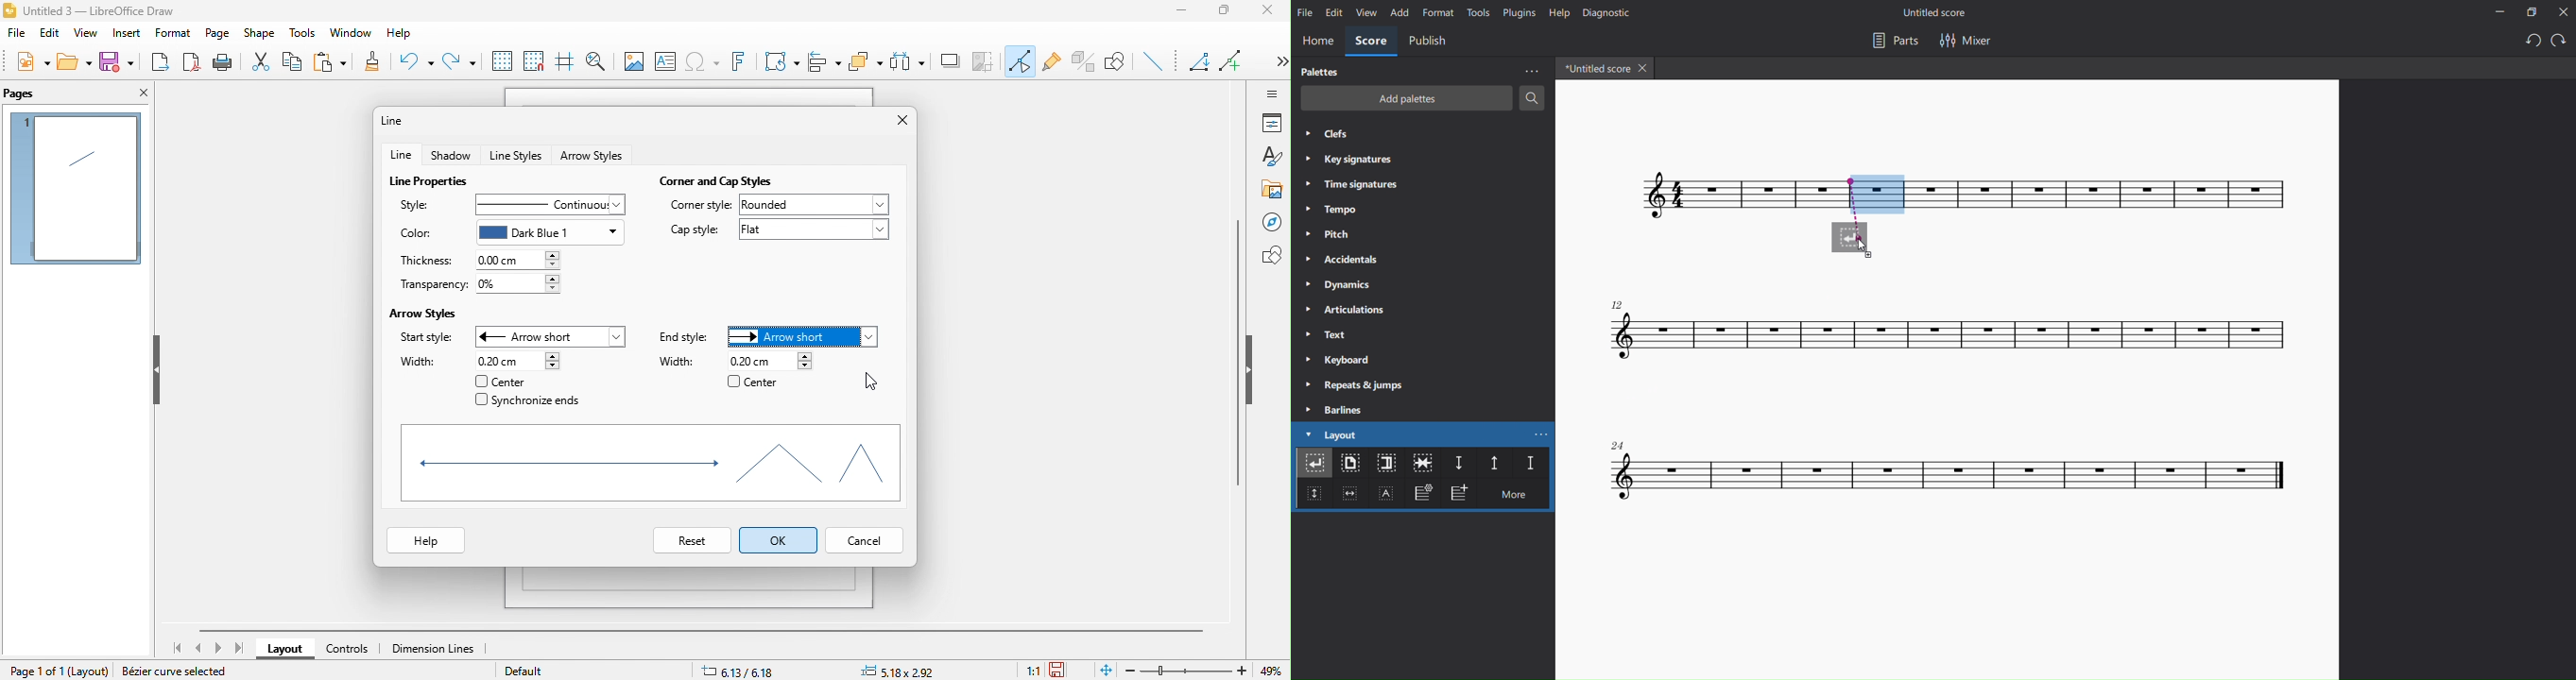  What do you see at coordinates (217, 34) in the screenshot?
I see `page` at bounding box center [217, 34].